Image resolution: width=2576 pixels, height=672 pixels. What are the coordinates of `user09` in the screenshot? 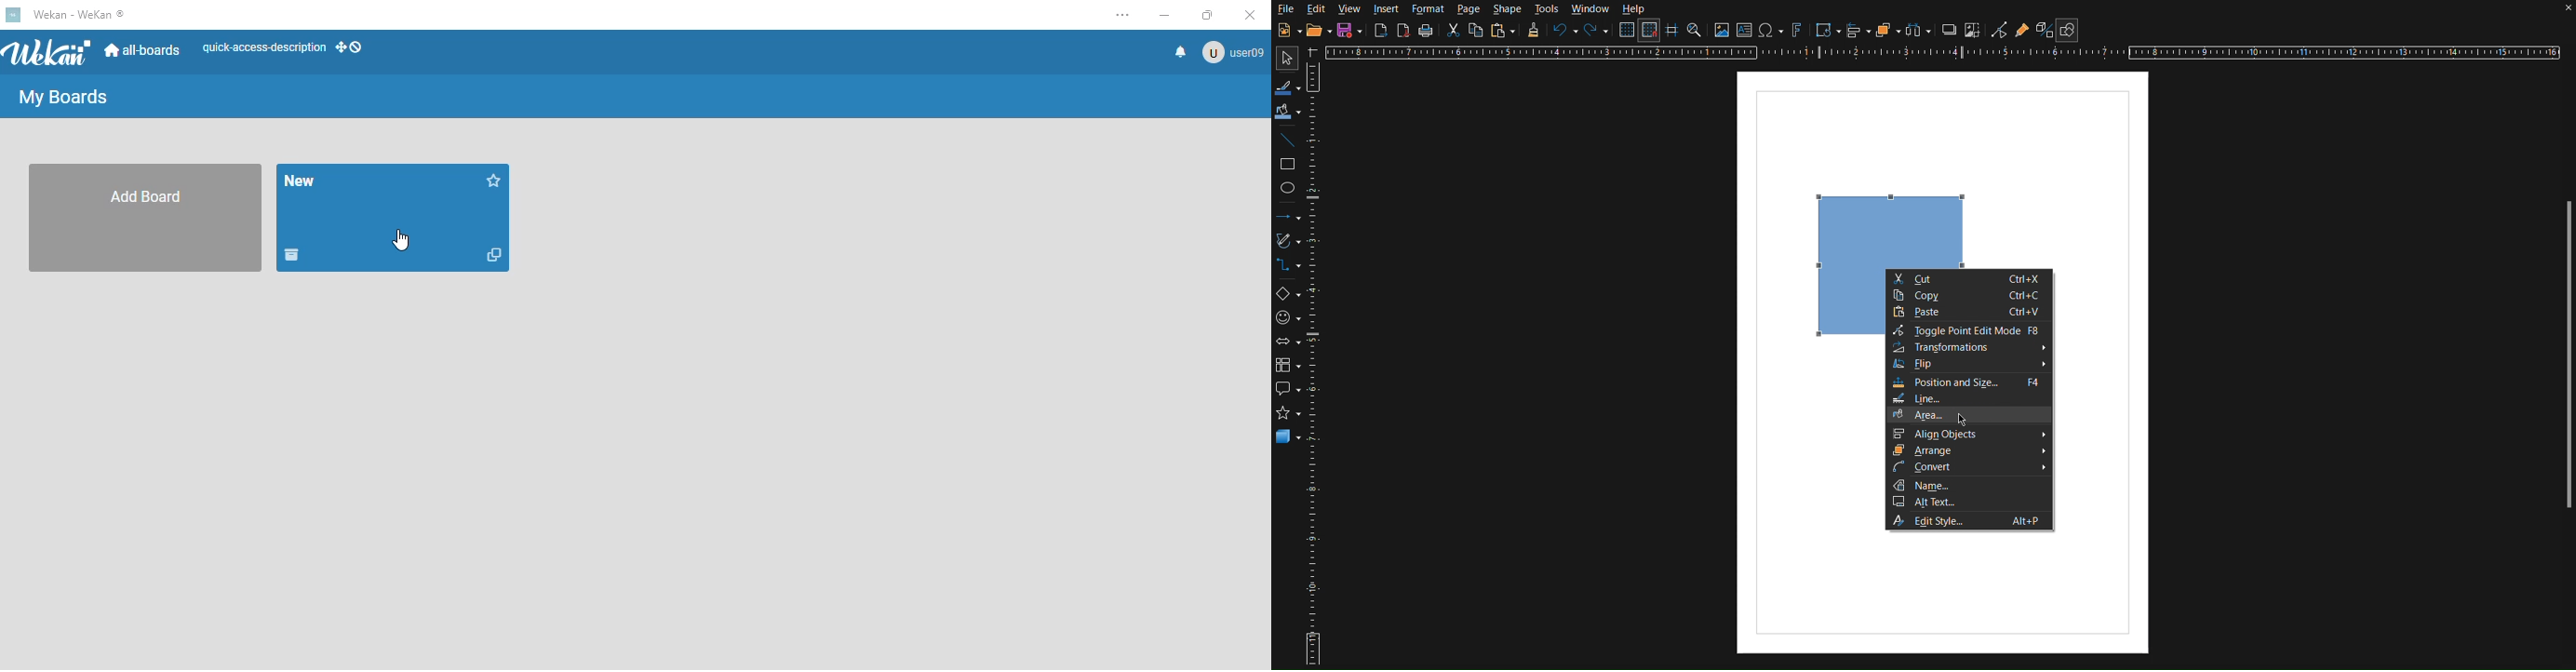 It's located at (1232, 53).